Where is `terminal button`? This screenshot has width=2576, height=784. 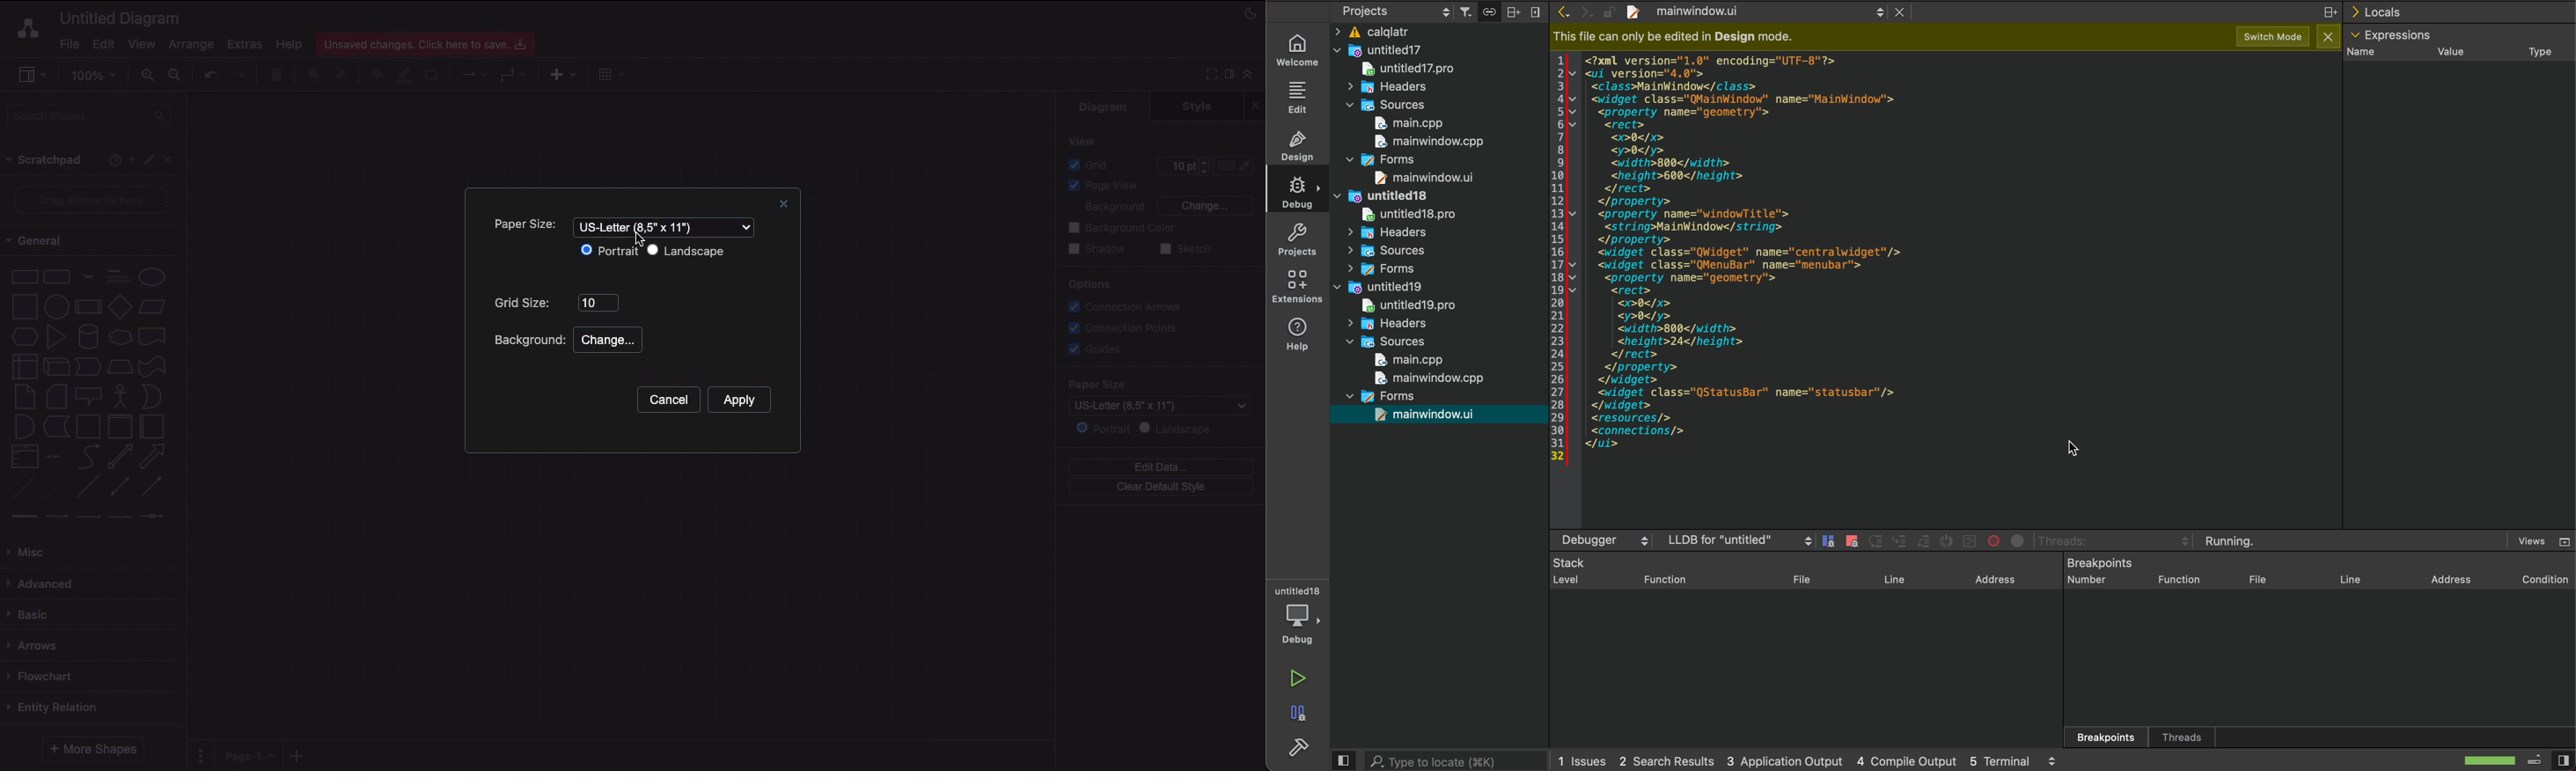 terminal button is located at coordinates (1900, 543).